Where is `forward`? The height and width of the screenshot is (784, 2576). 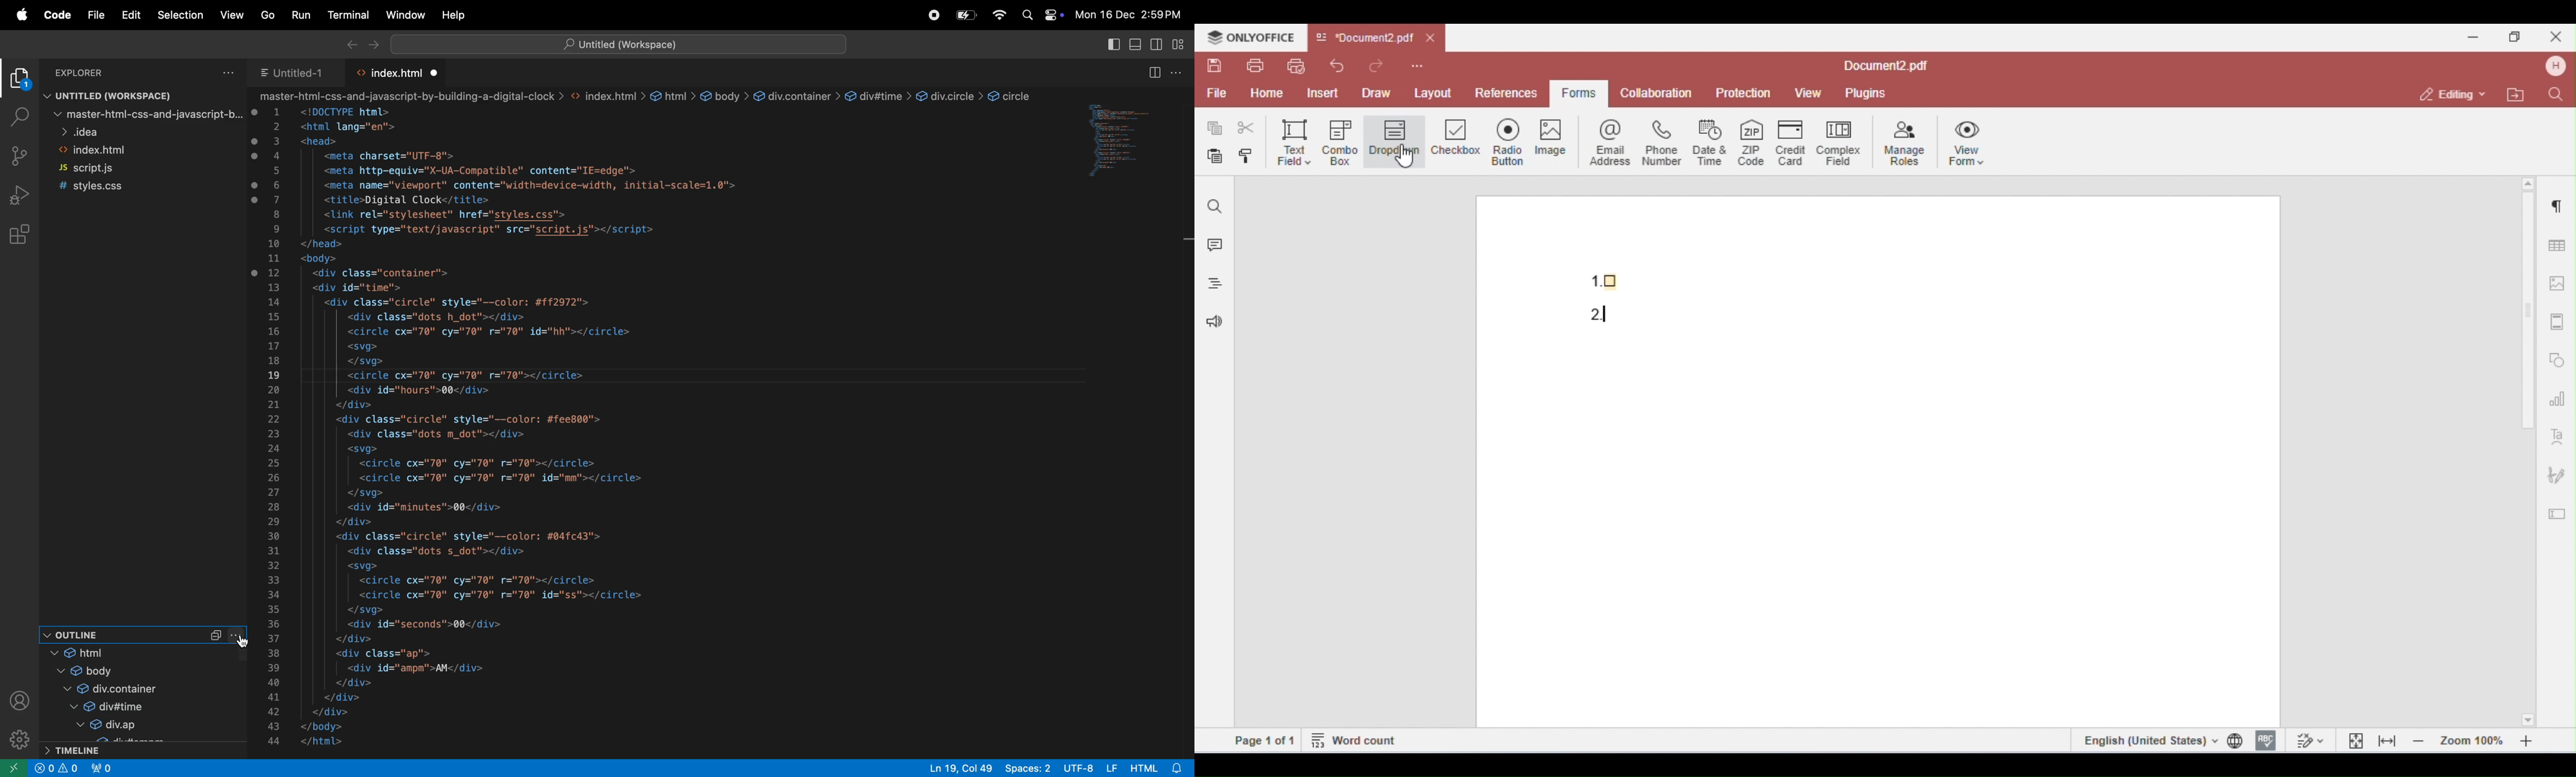 forward is located at coordinates (372, 44).